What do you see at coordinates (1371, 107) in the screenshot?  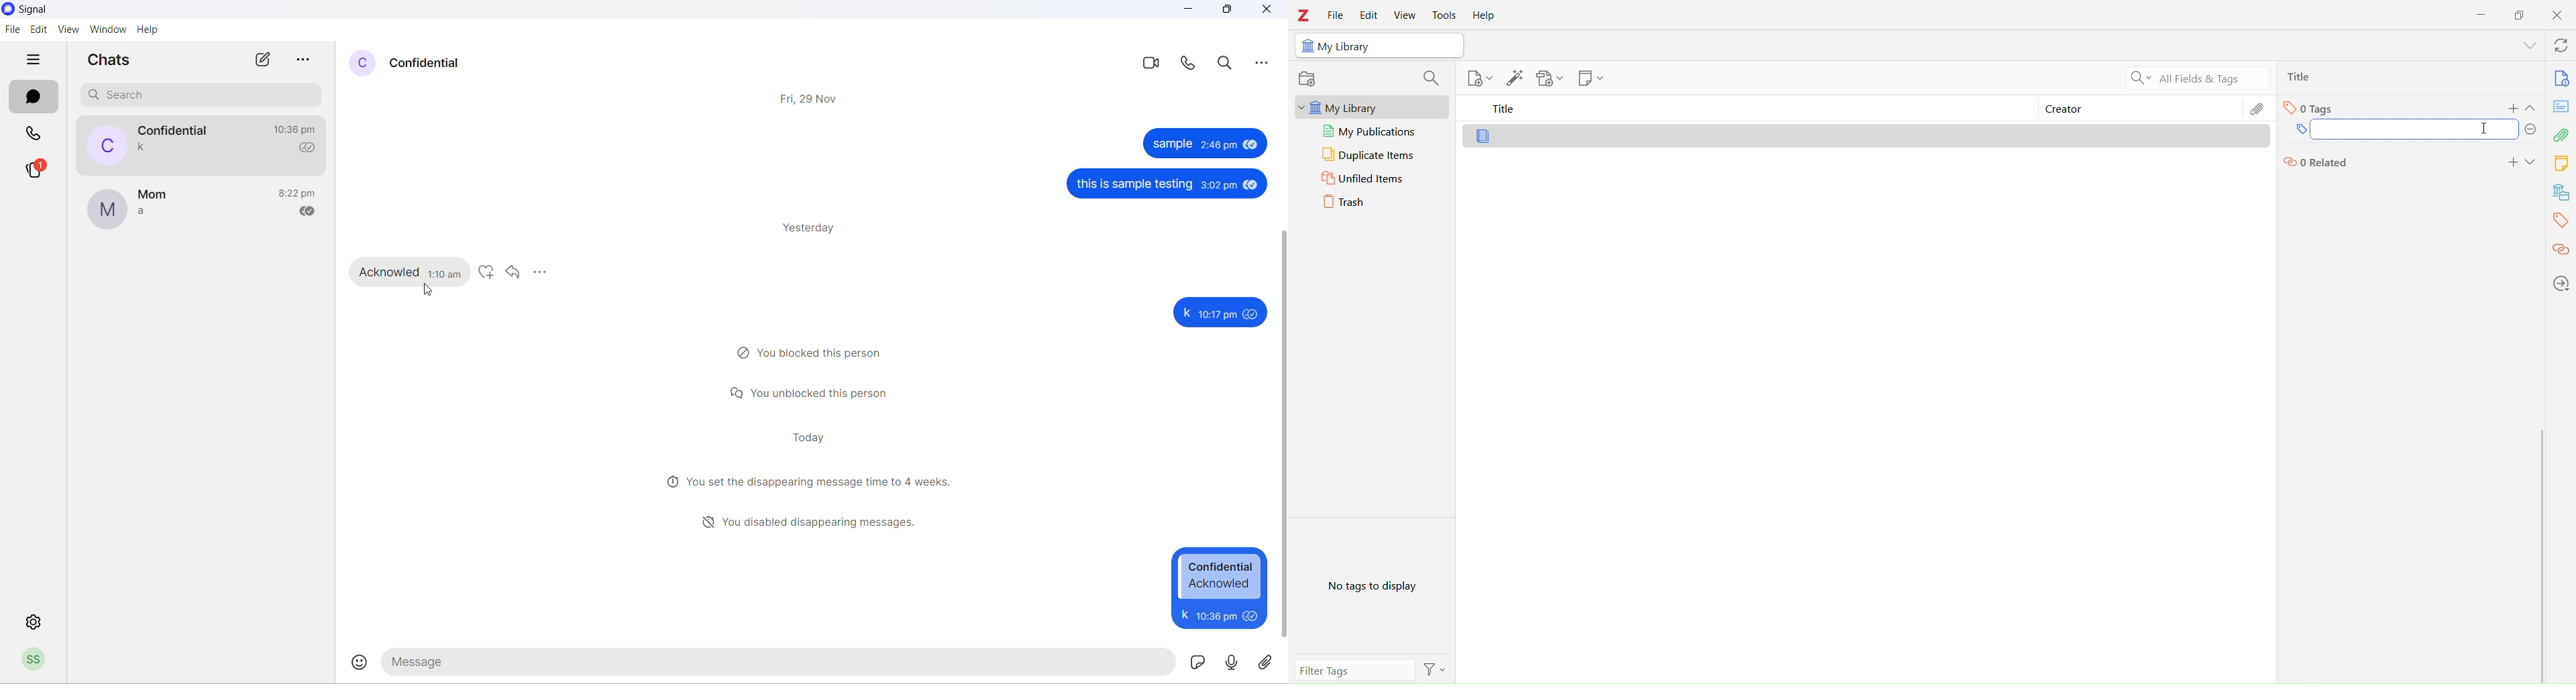 I see `My Library` at bounding box center [1371, 107].